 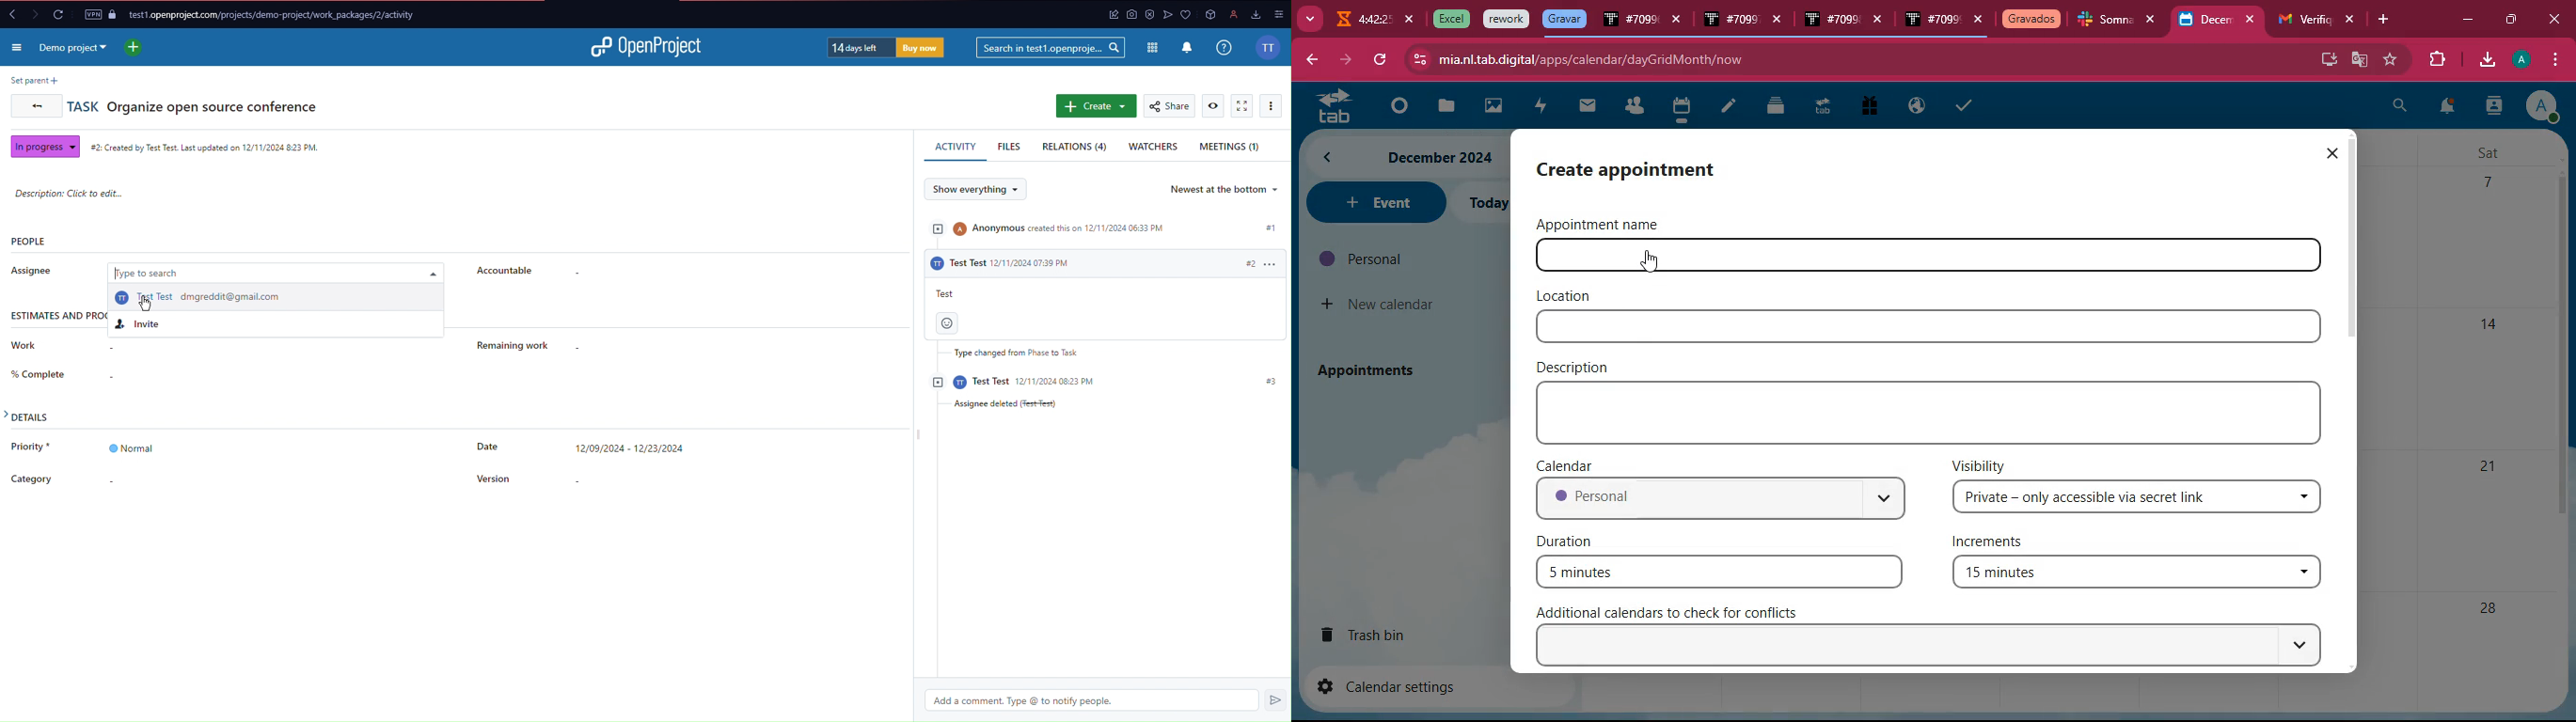 I want to click on duration, so click(x=1570, y=540).